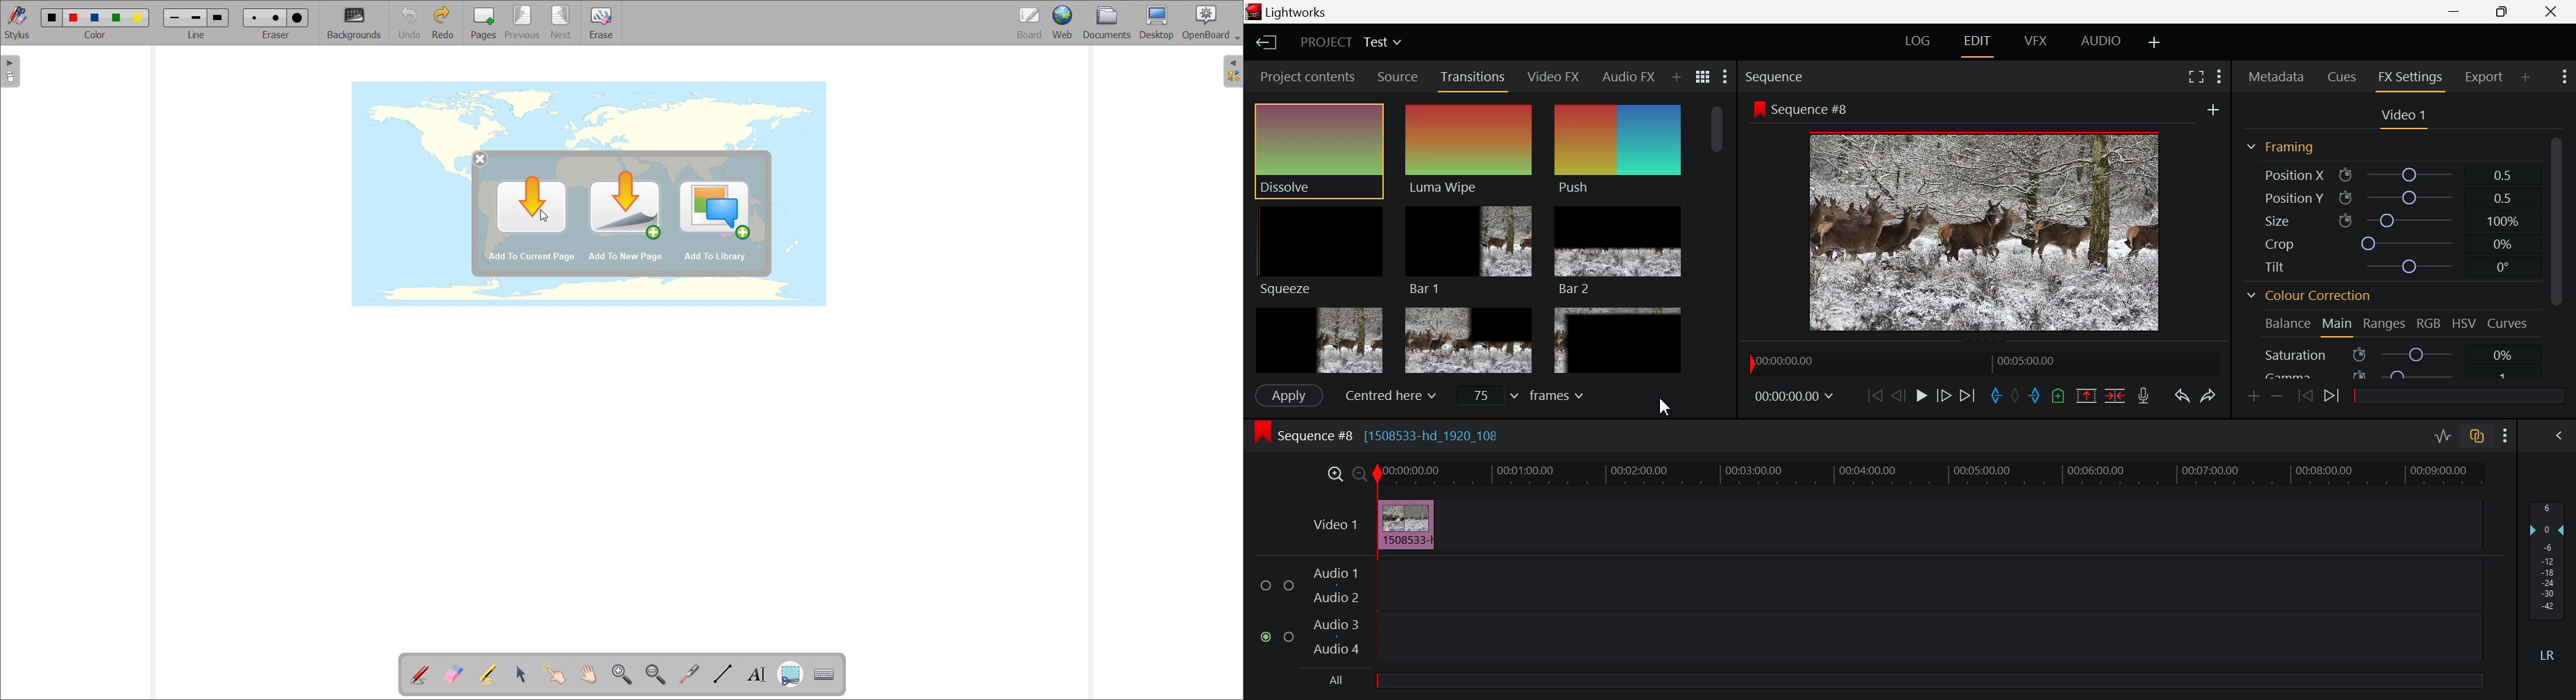 This screenshot has height=700, width=2576. Describe the element at coordinates (52, 16) in the screenshot. I see `black` at that location.